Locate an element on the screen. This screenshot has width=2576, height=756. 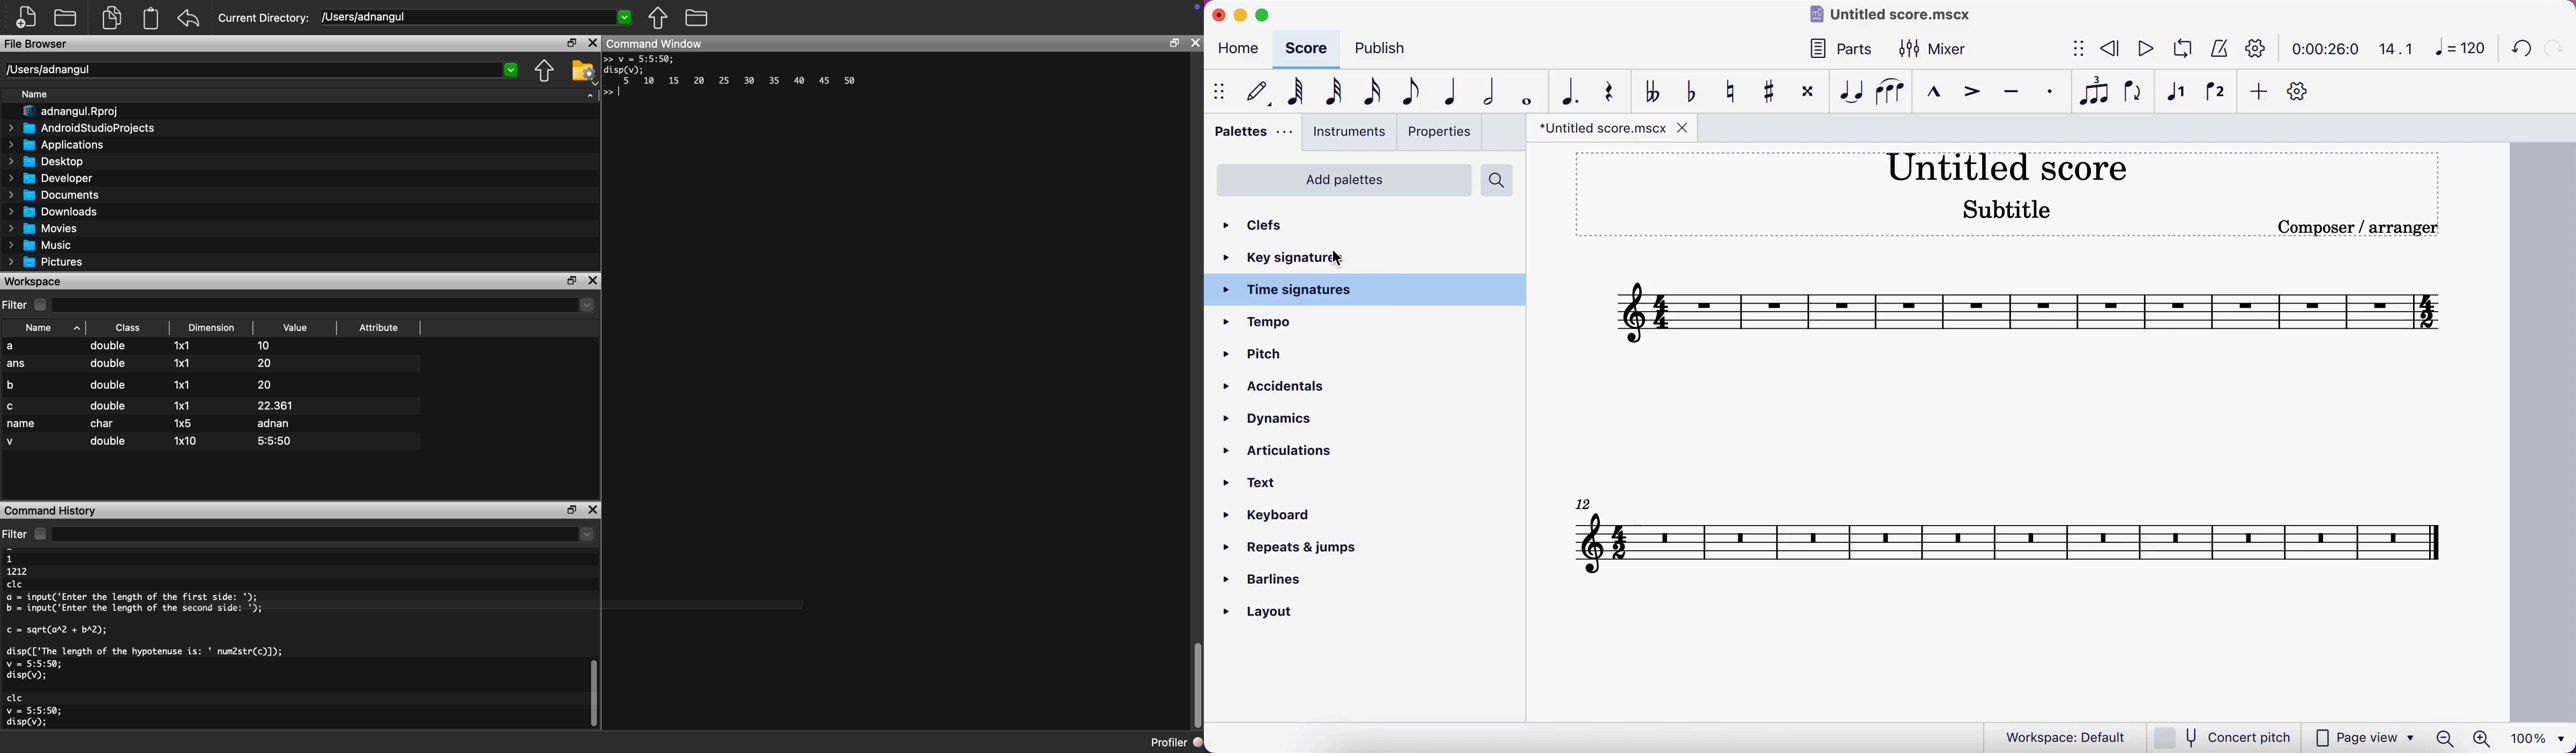
close is located at coordinates (1218, 14).